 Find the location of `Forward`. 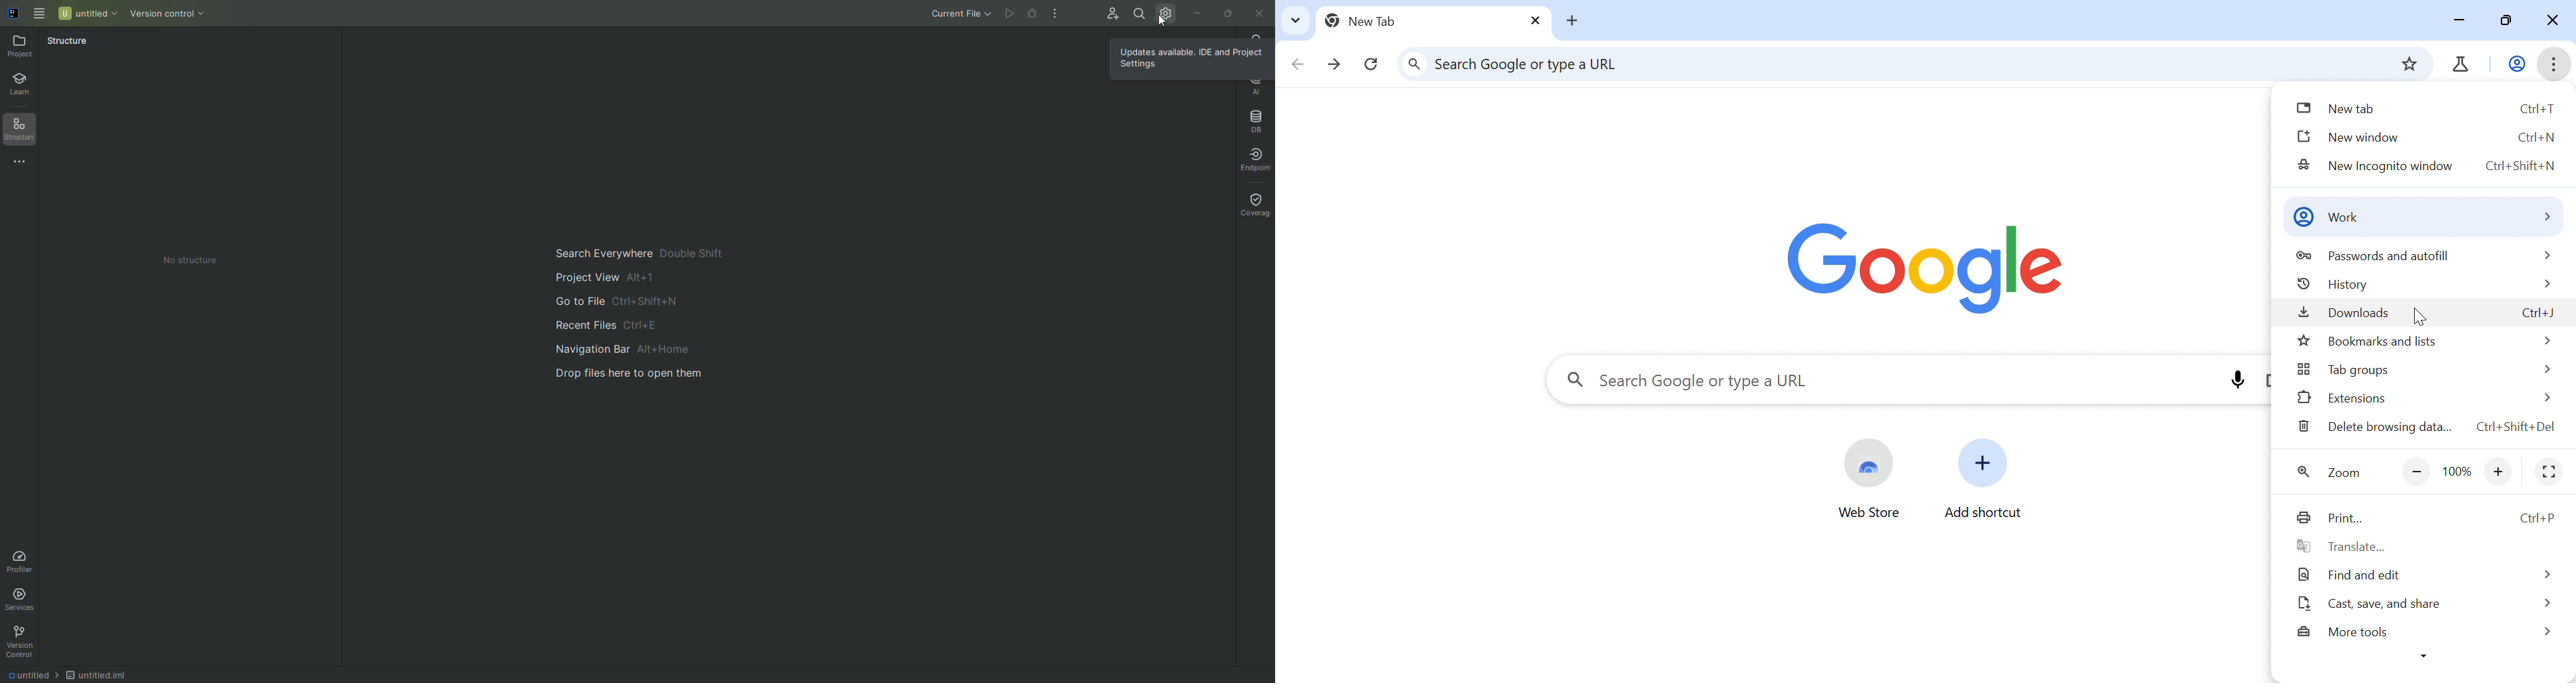

Forward is located at coordinates (1335, 67).